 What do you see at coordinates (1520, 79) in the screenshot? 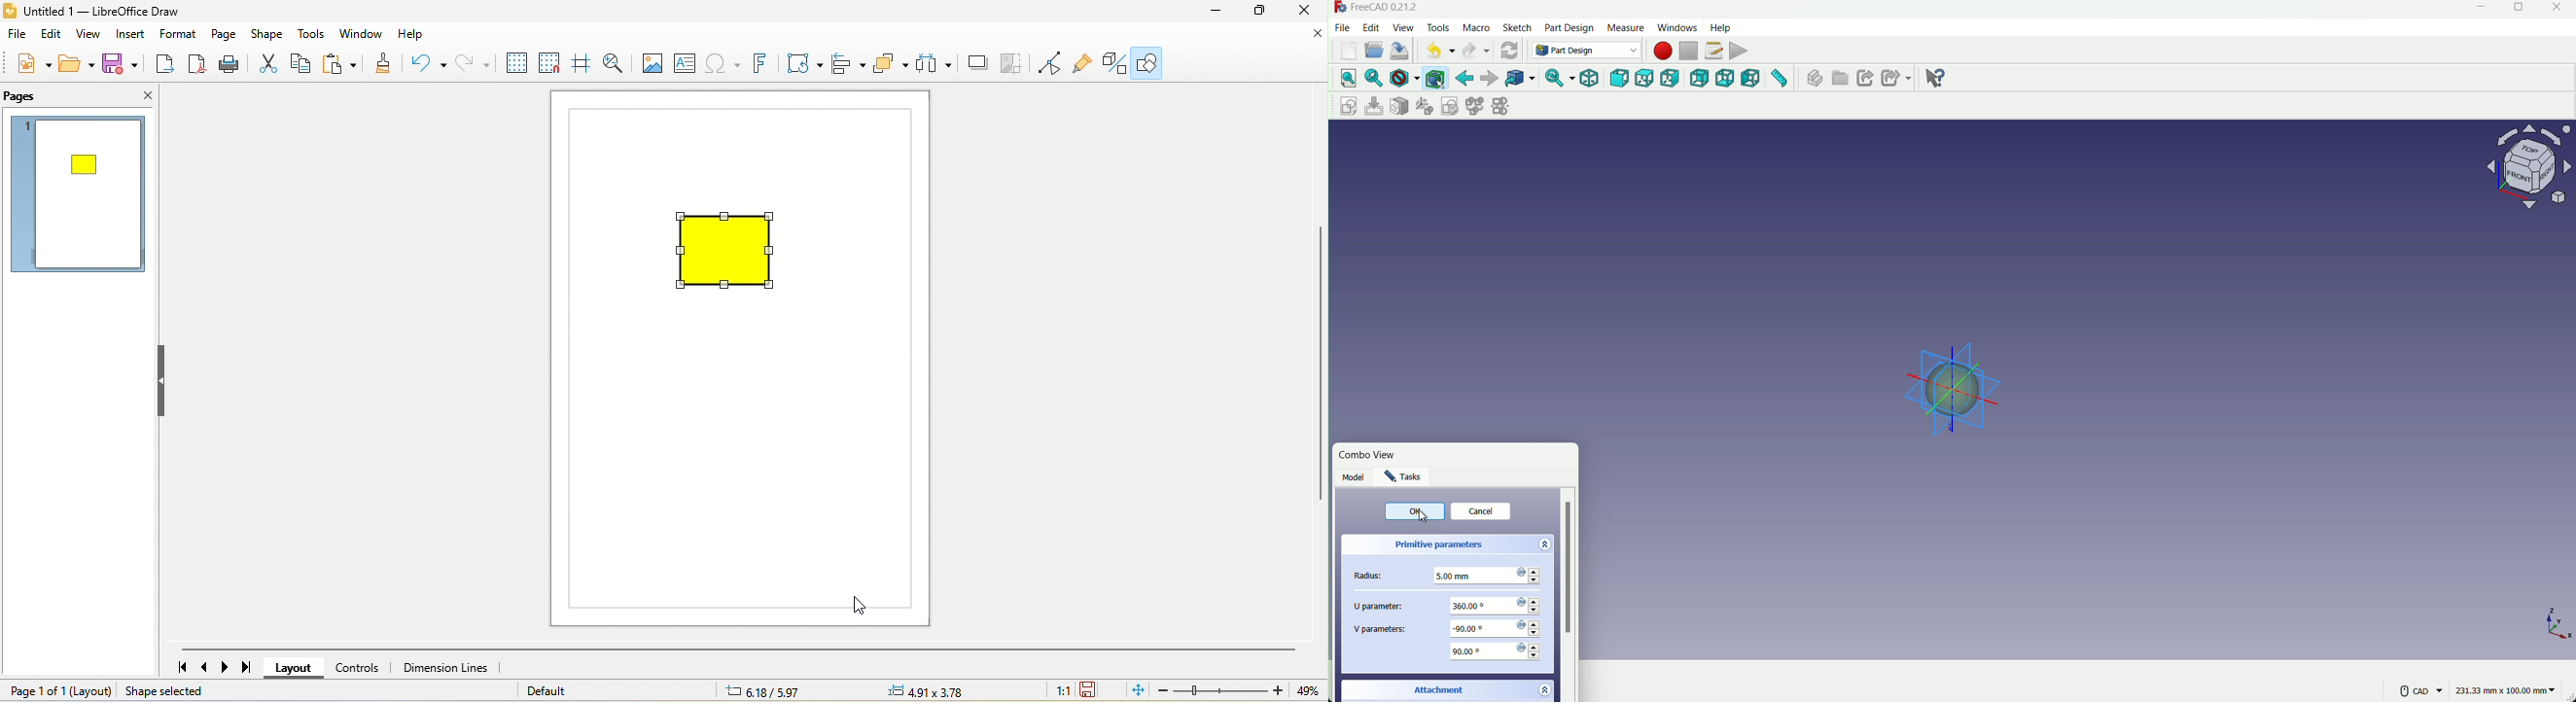
I see `link object` at bounding box center [1520, 79].